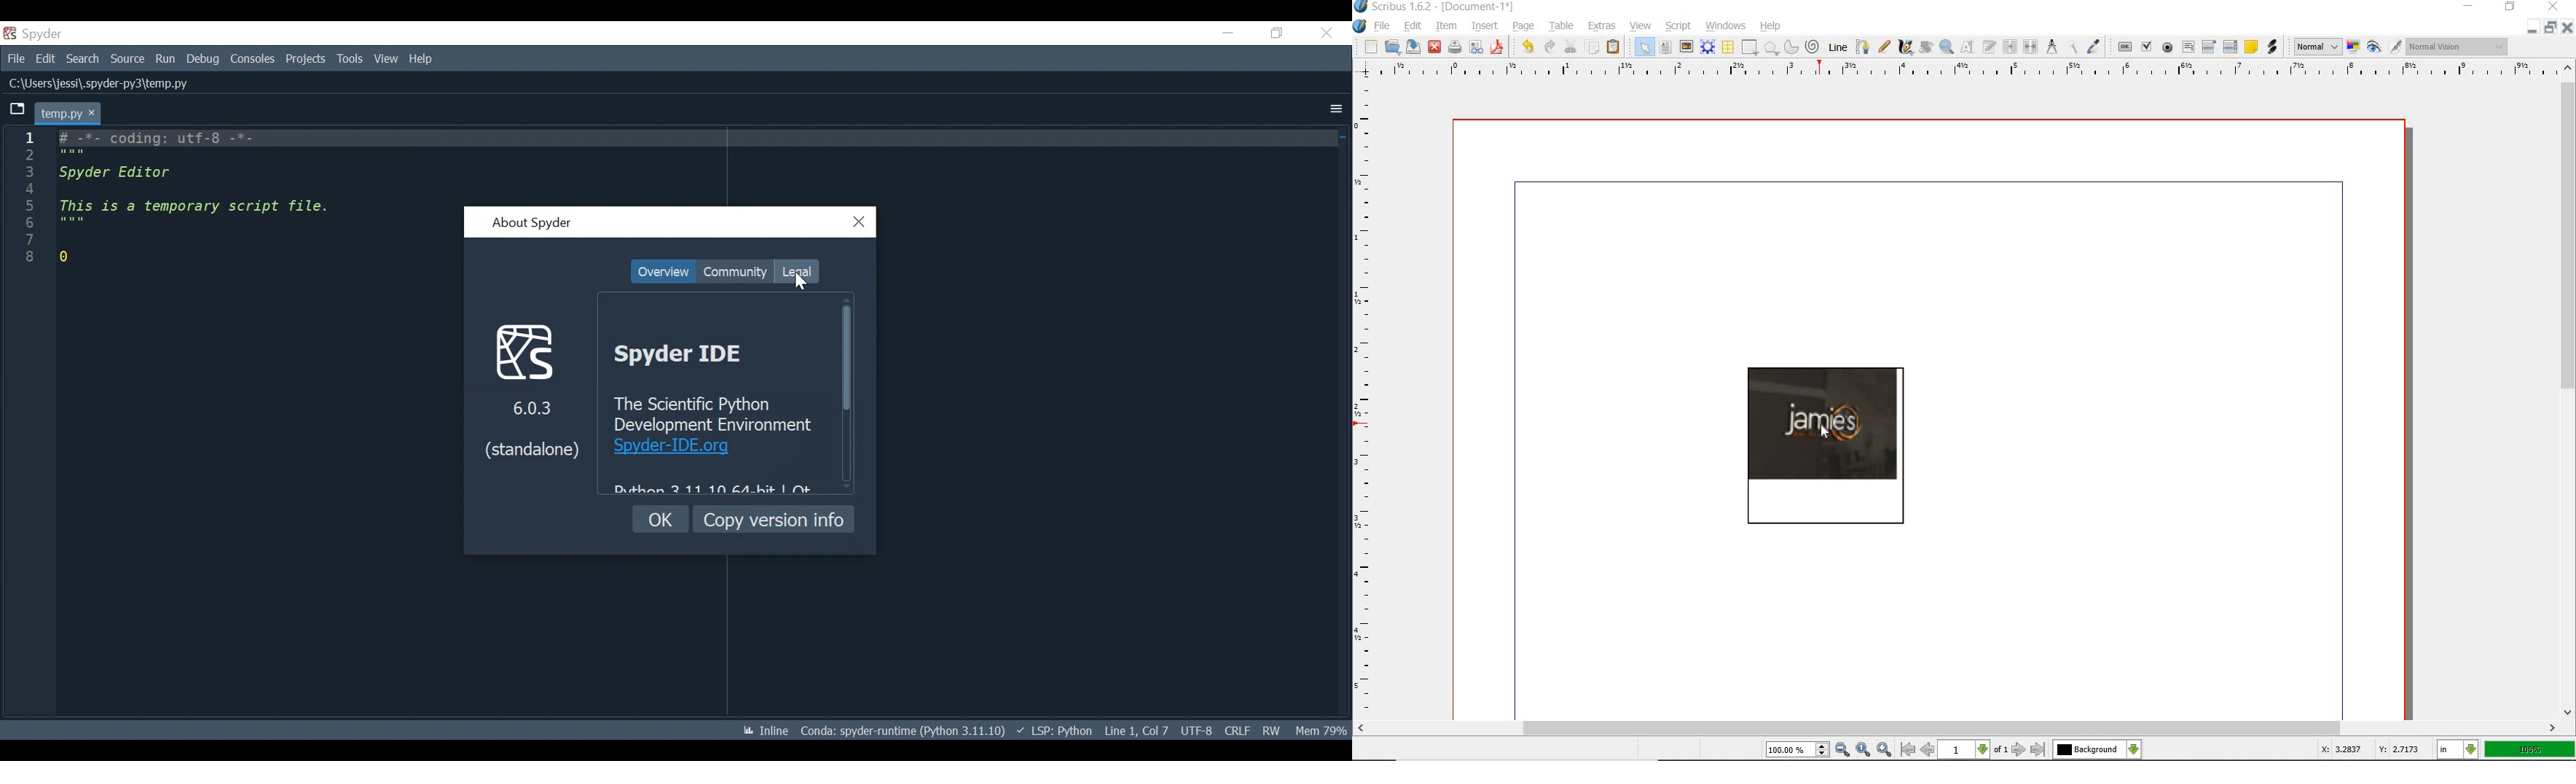  Describe the element at coordinates (1791, 47) in the screenshot. I see `ARC` at that location.